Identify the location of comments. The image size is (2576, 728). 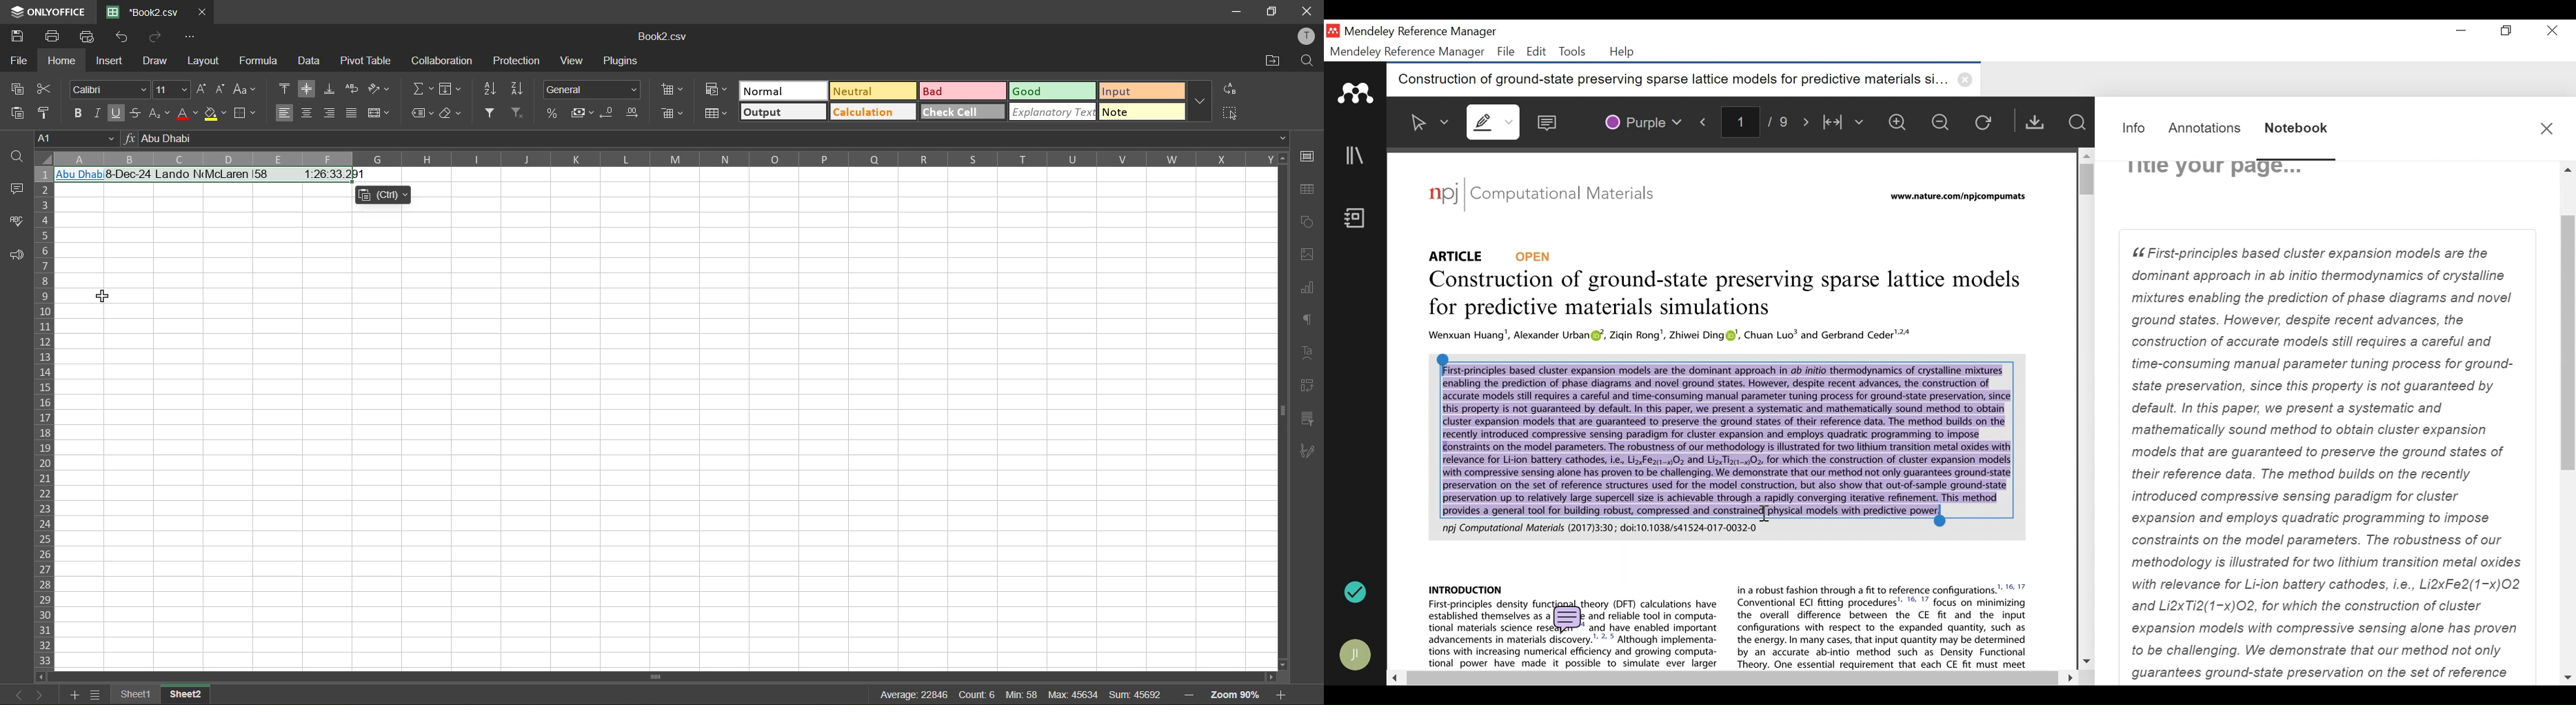
(14, 187).